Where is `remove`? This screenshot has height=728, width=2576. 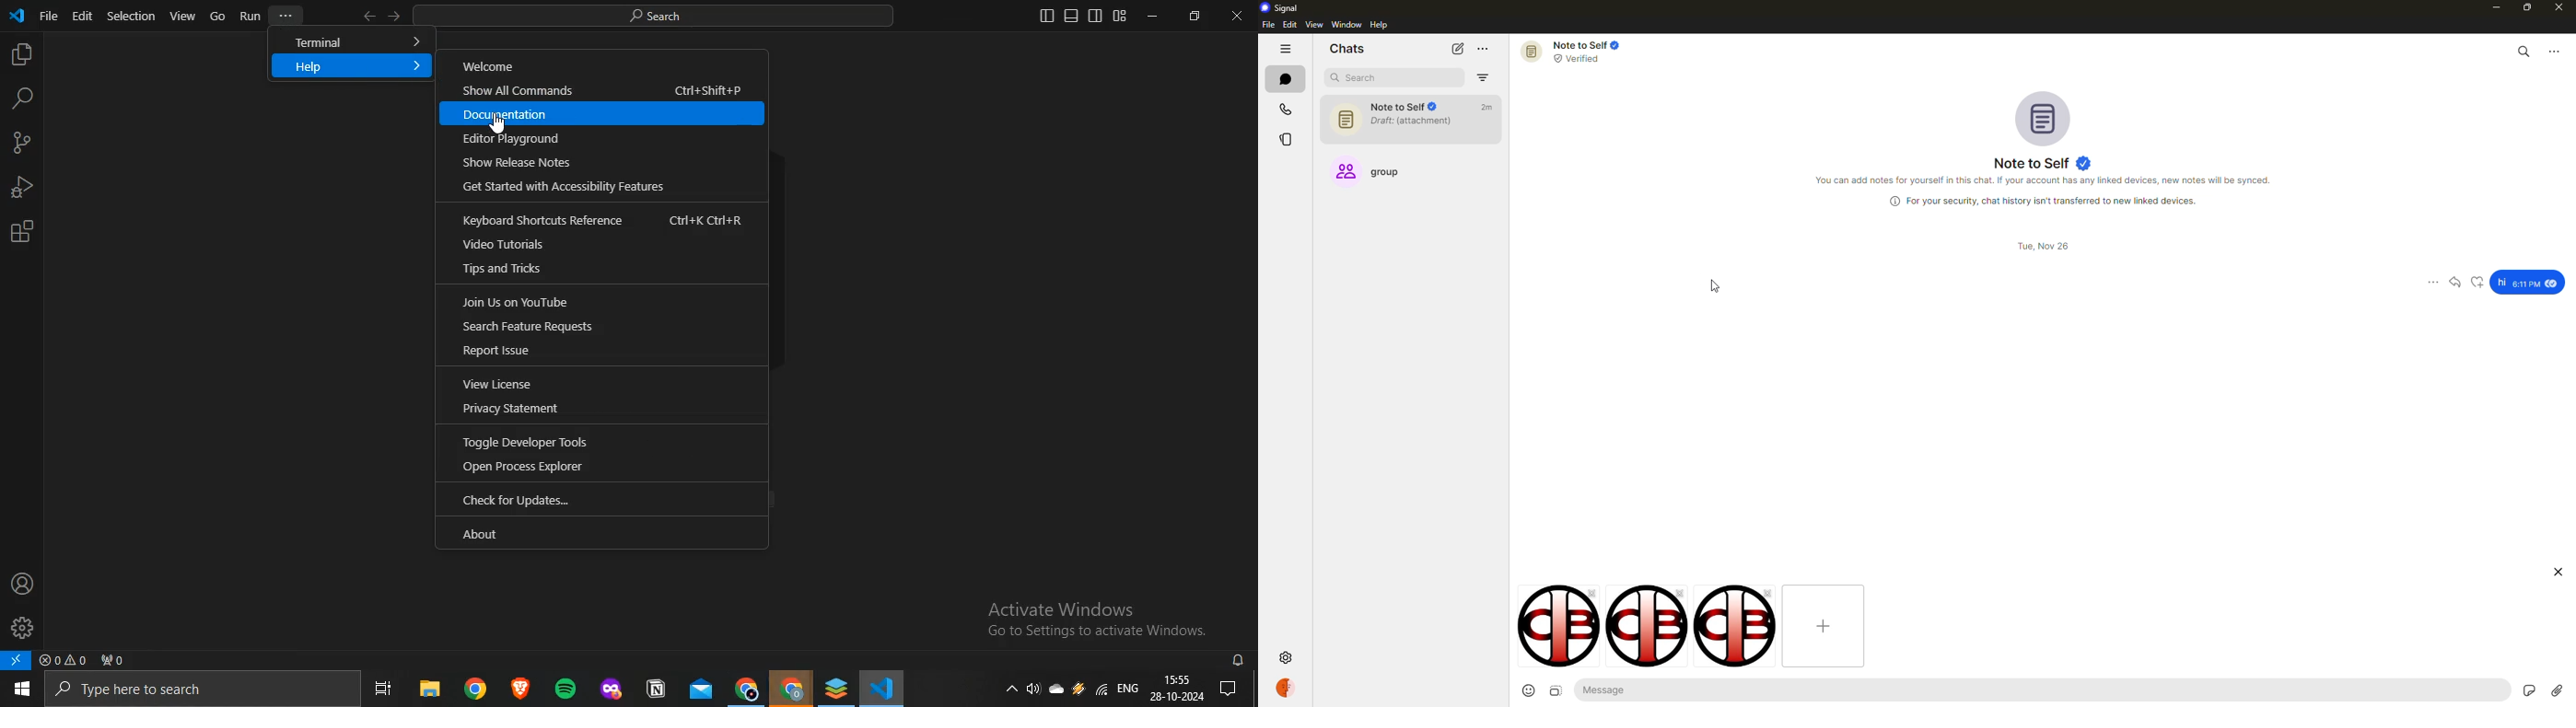
remove is located at coordinates (1685, 593).